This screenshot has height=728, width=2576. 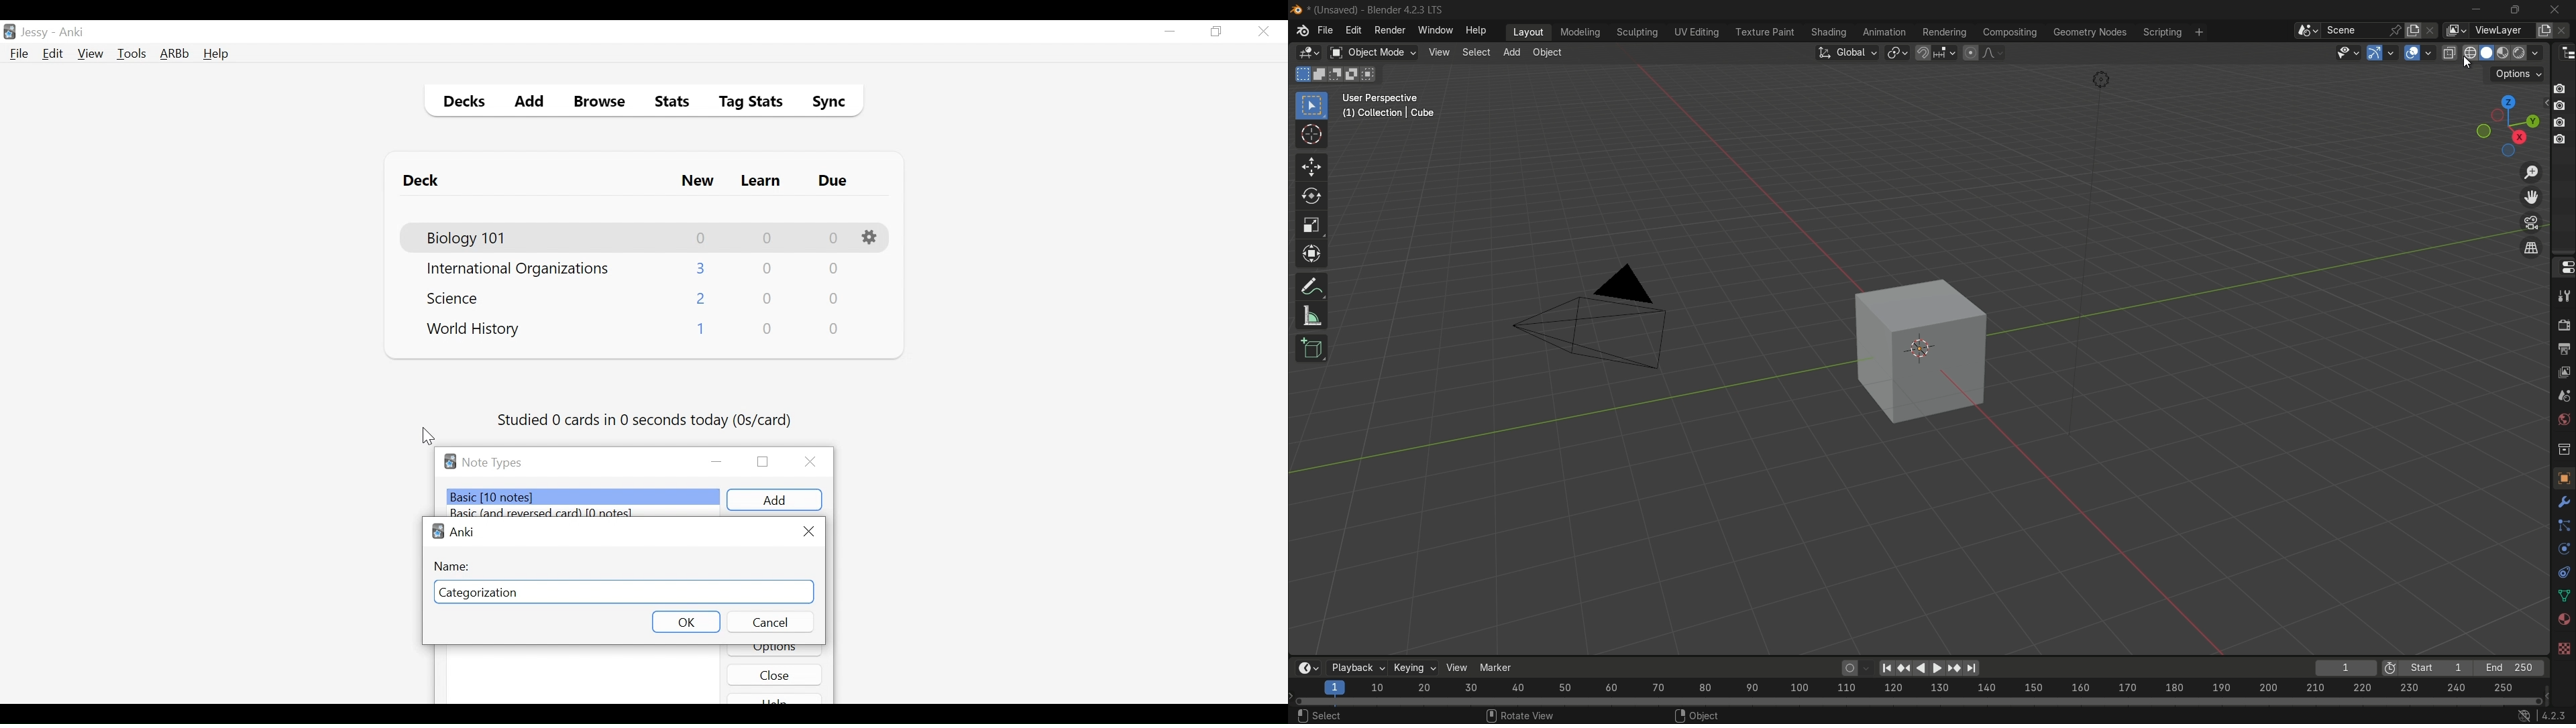 I want to click on Restore, so click(x=763, y=461).